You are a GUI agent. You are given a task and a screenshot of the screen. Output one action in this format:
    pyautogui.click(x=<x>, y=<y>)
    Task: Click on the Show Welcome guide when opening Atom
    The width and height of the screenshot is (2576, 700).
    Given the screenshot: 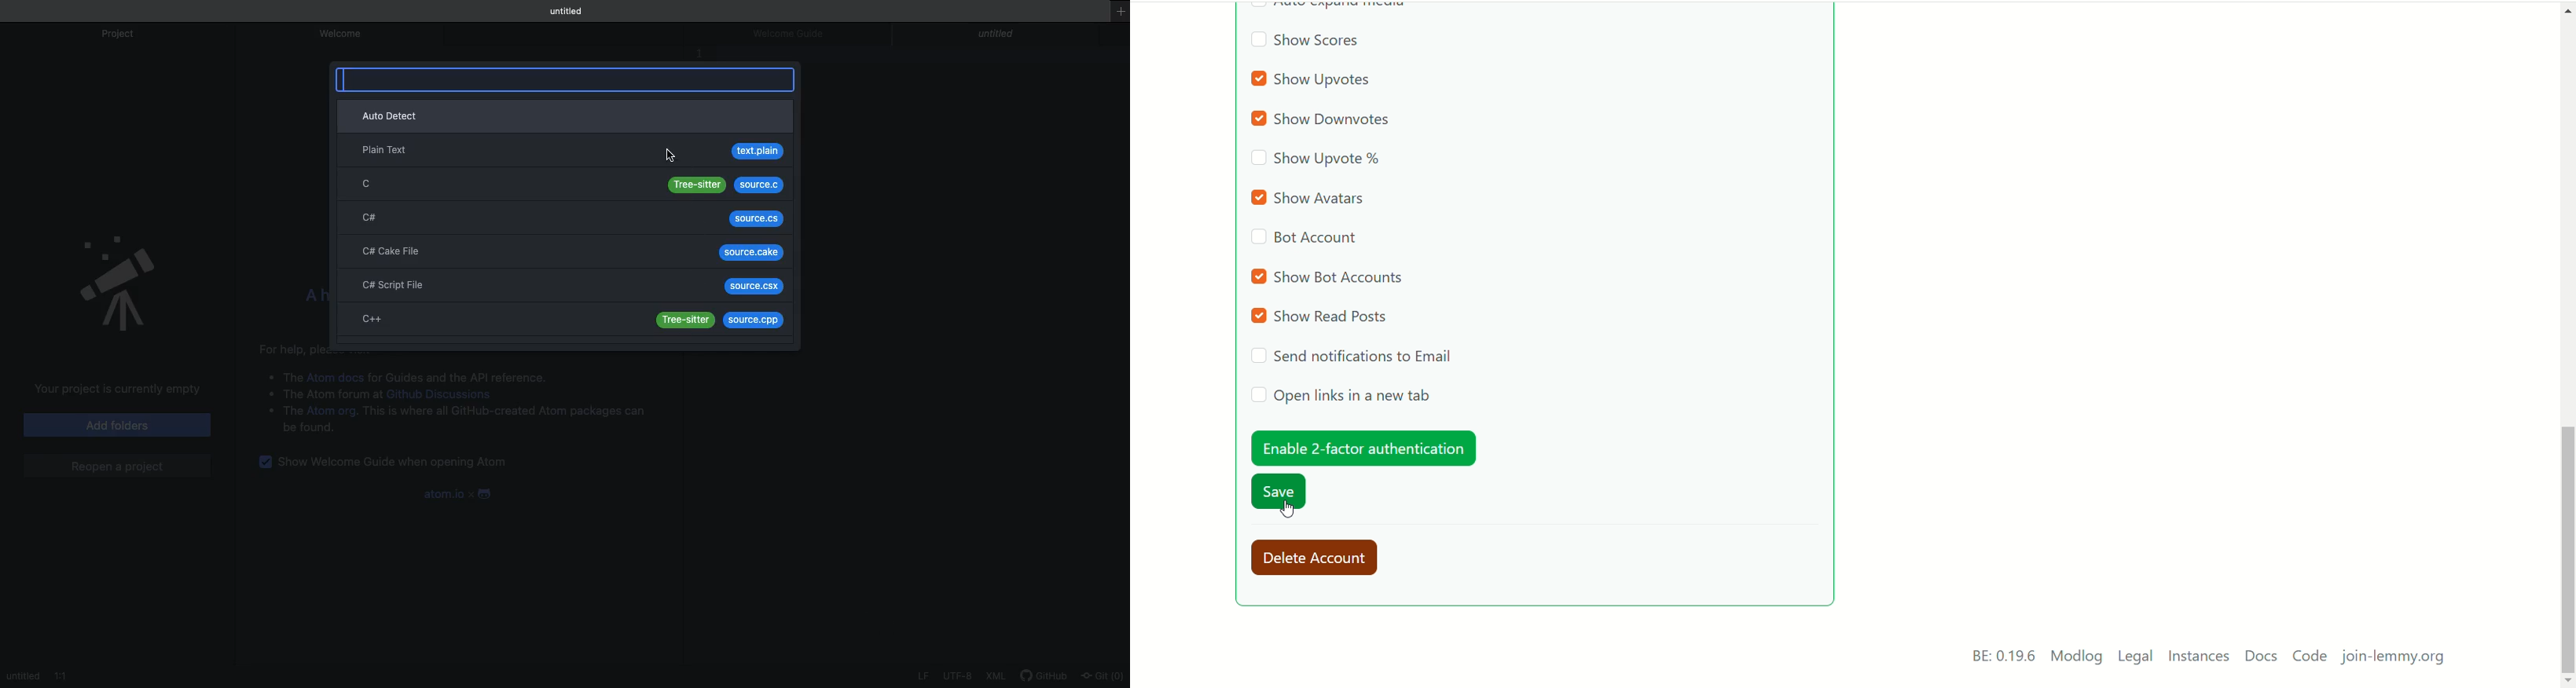 What is the action you would take?
    pyautogui.click(x=399, y=463)
    